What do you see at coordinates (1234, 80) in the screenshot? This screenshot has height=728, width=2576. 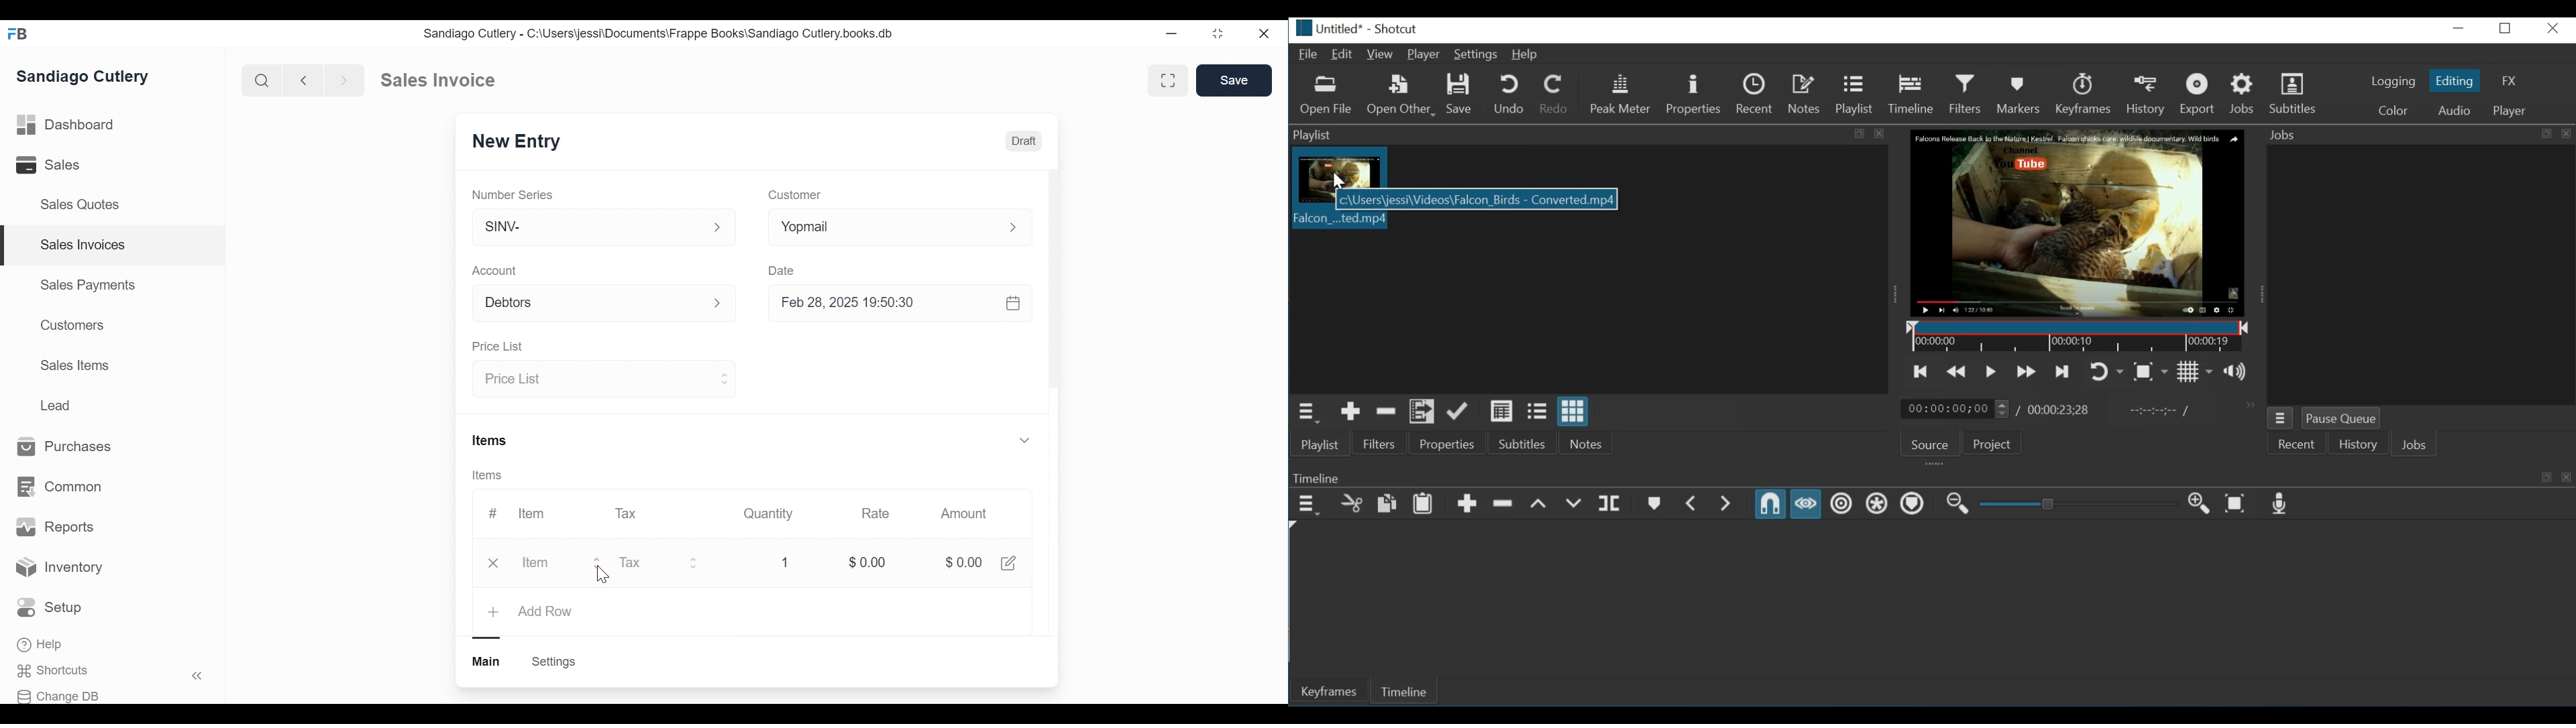 I see `Save ` at bounding box center [1234, 80].